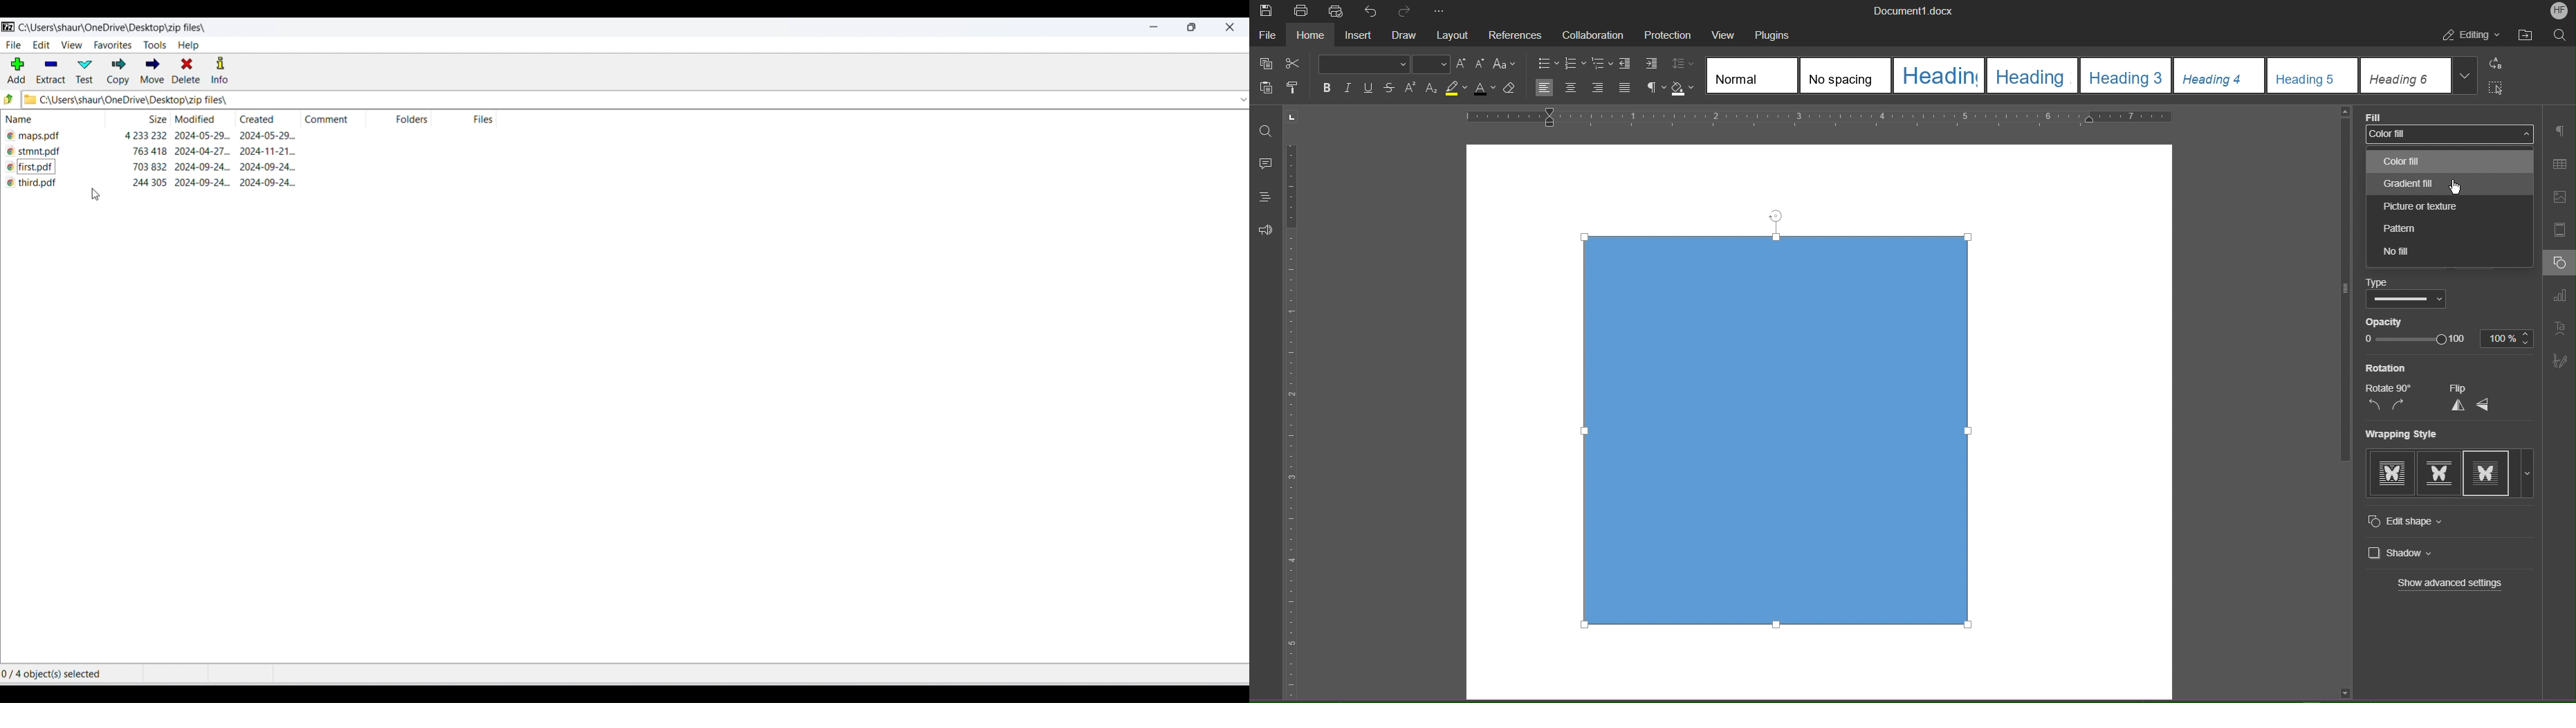  I want to click on Color Fill, so click(2402, 161).